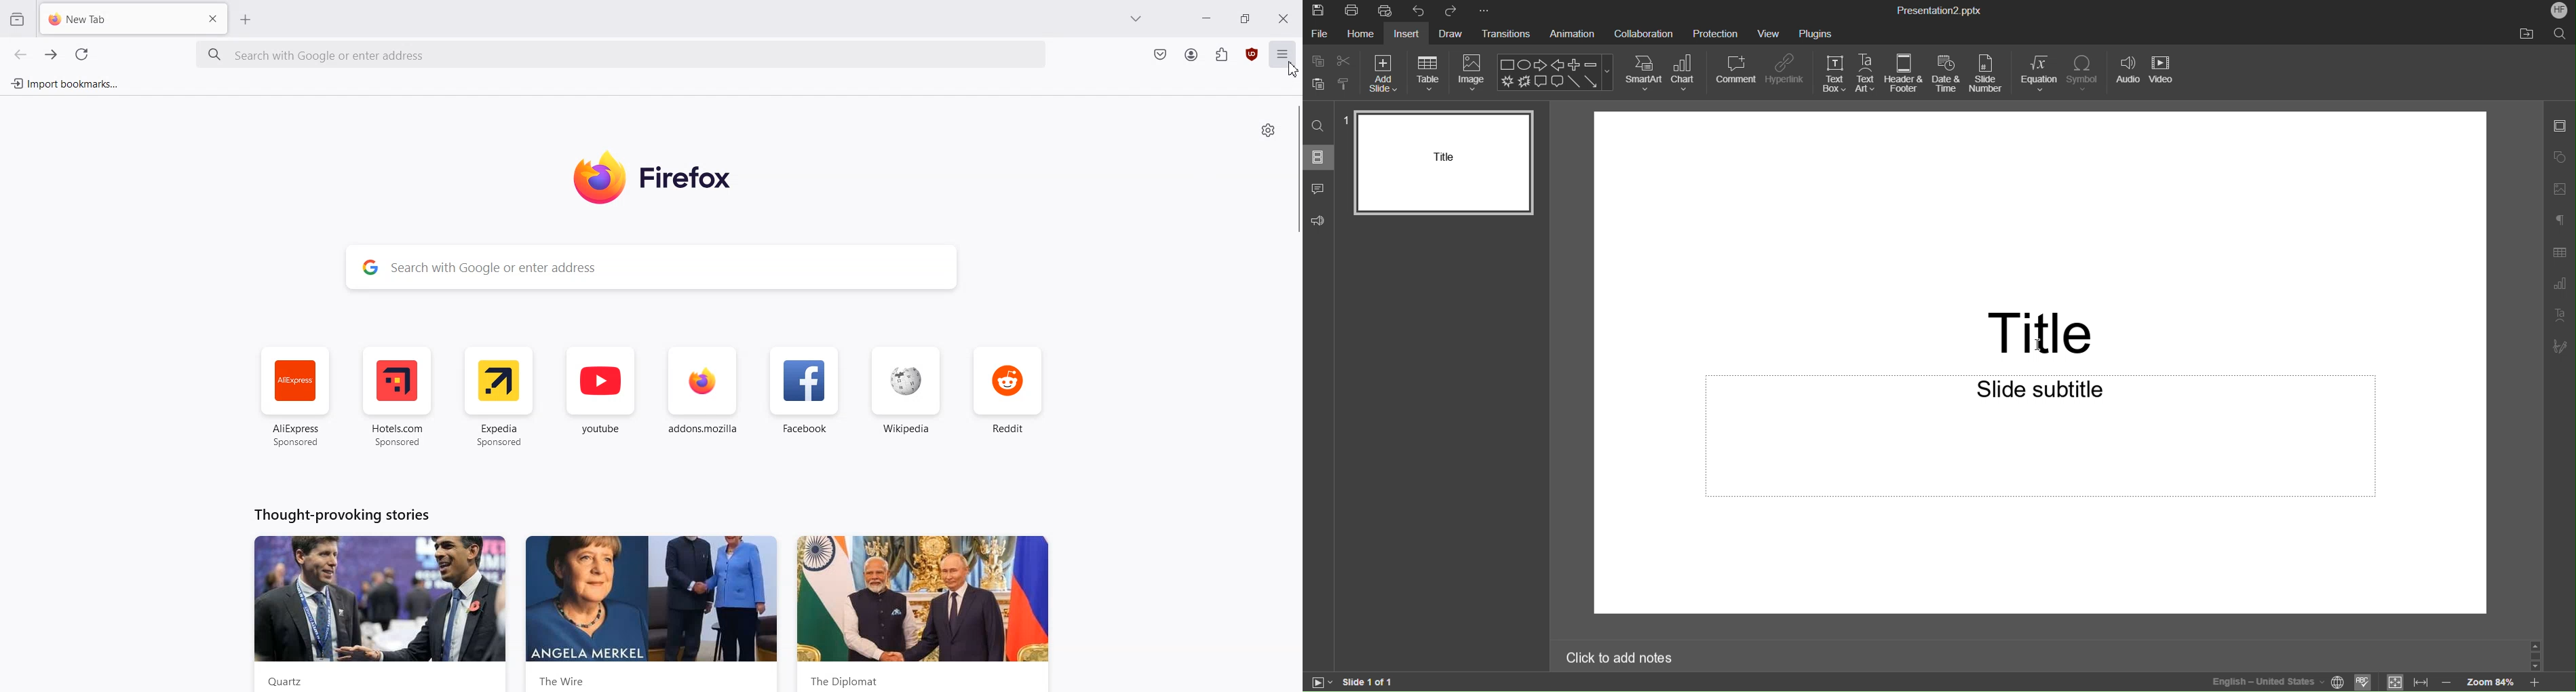 The image size is (2576, 700). What do you see at coordinates (1441, 163) in the screenshot?
I see `Slide 1` at bounding box center [1441, 163].